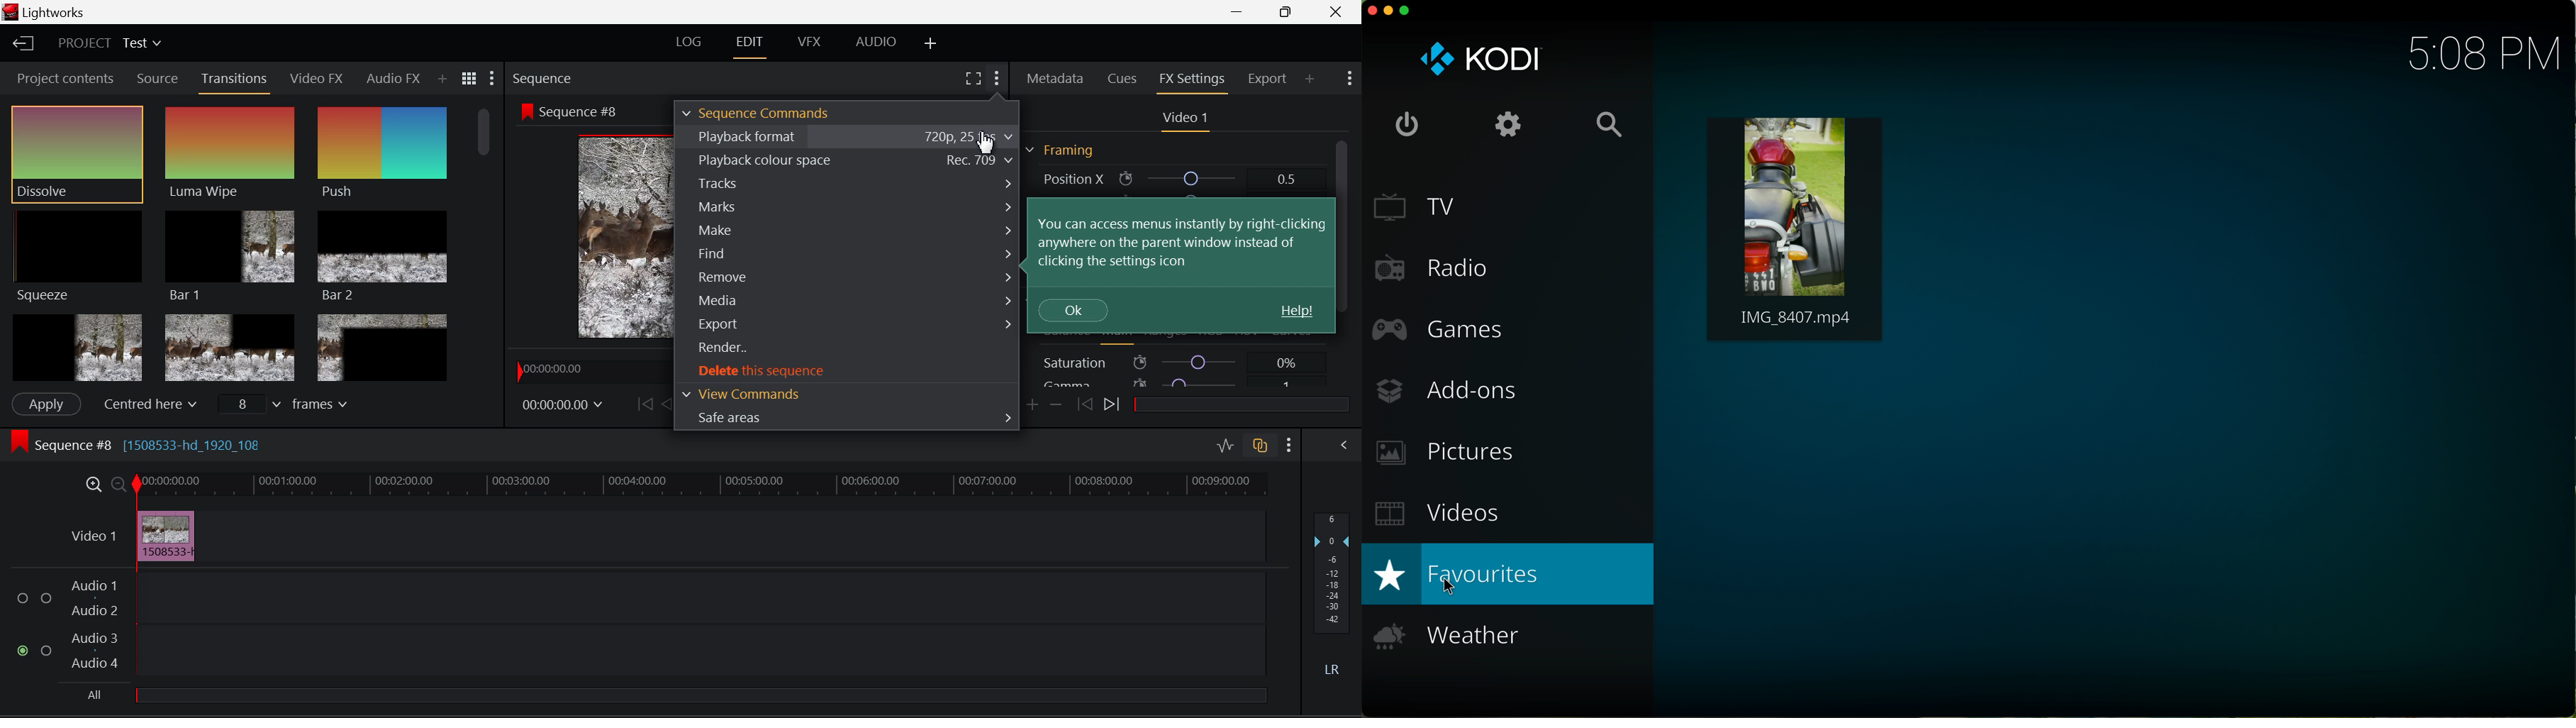  I want to click on cursor, so click(1444, 585).